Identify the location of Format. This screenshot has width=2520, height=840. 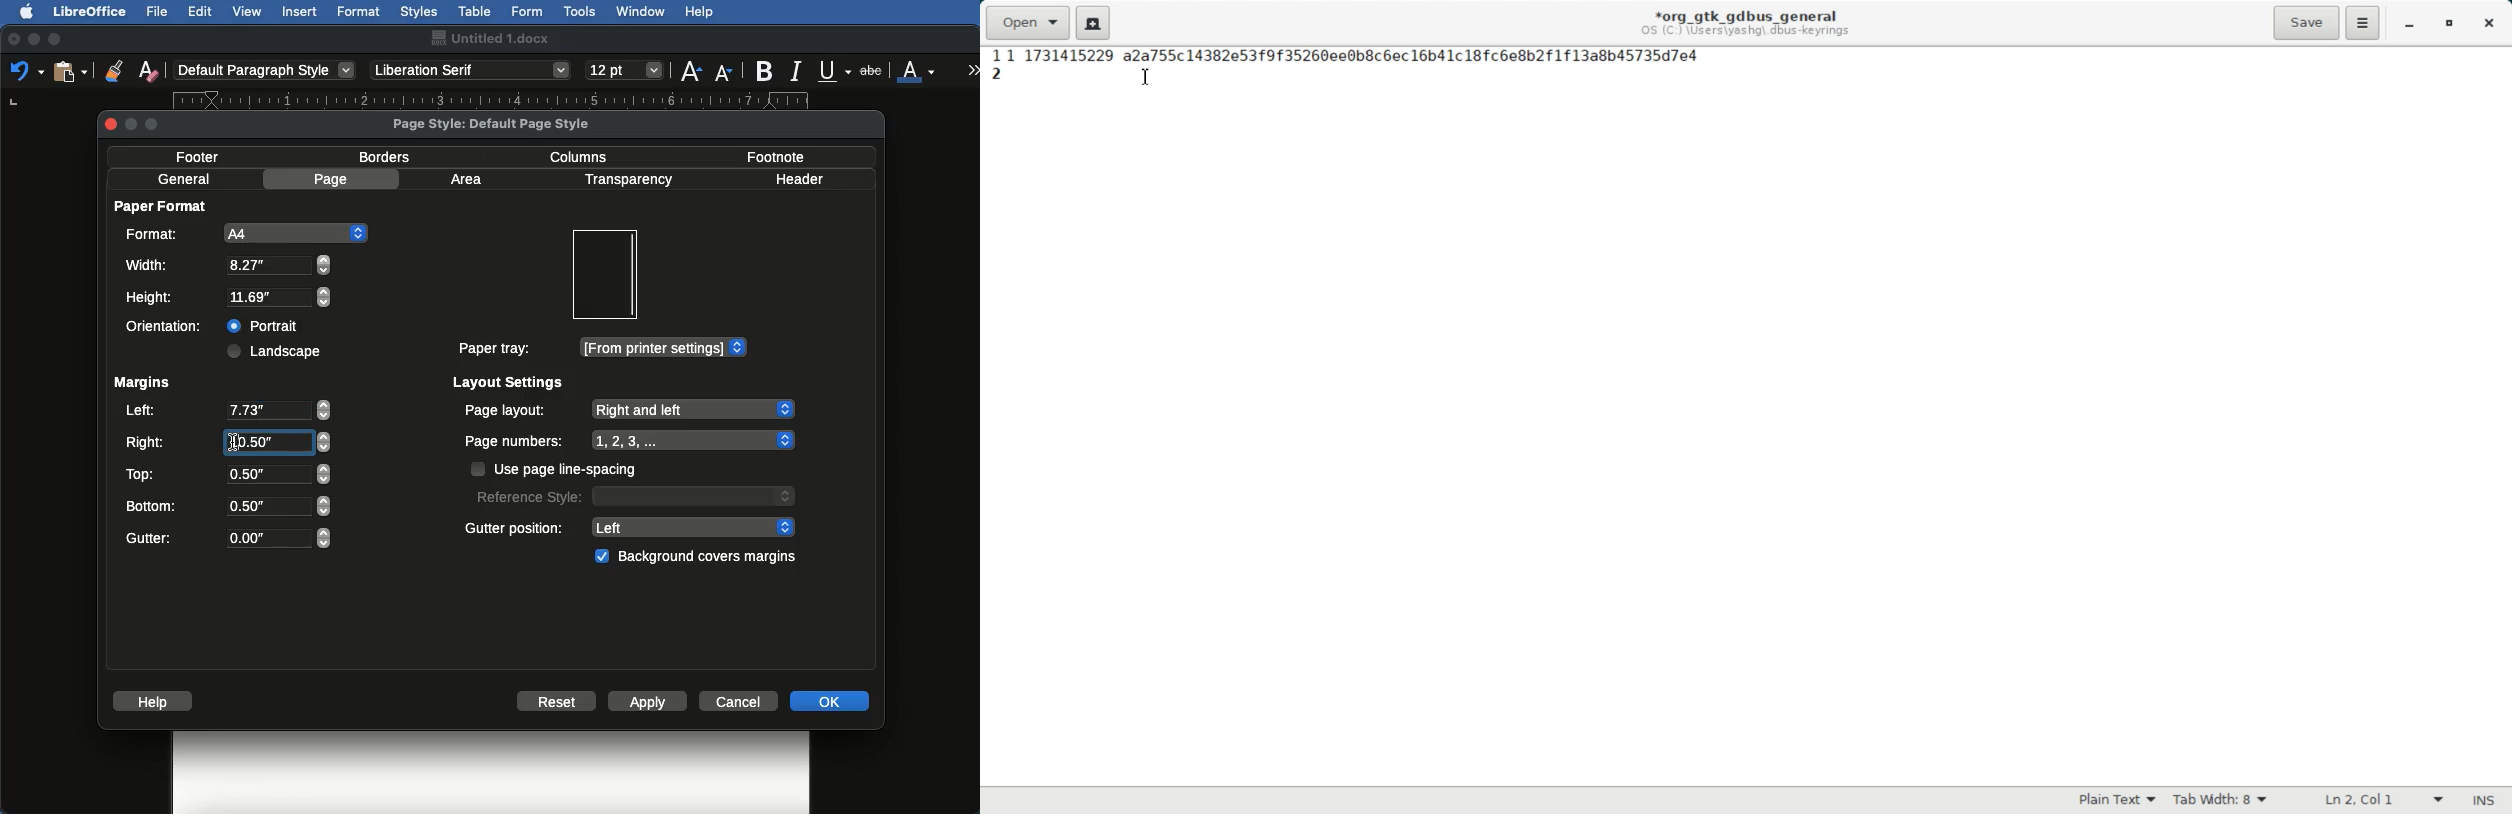
(360, 12).